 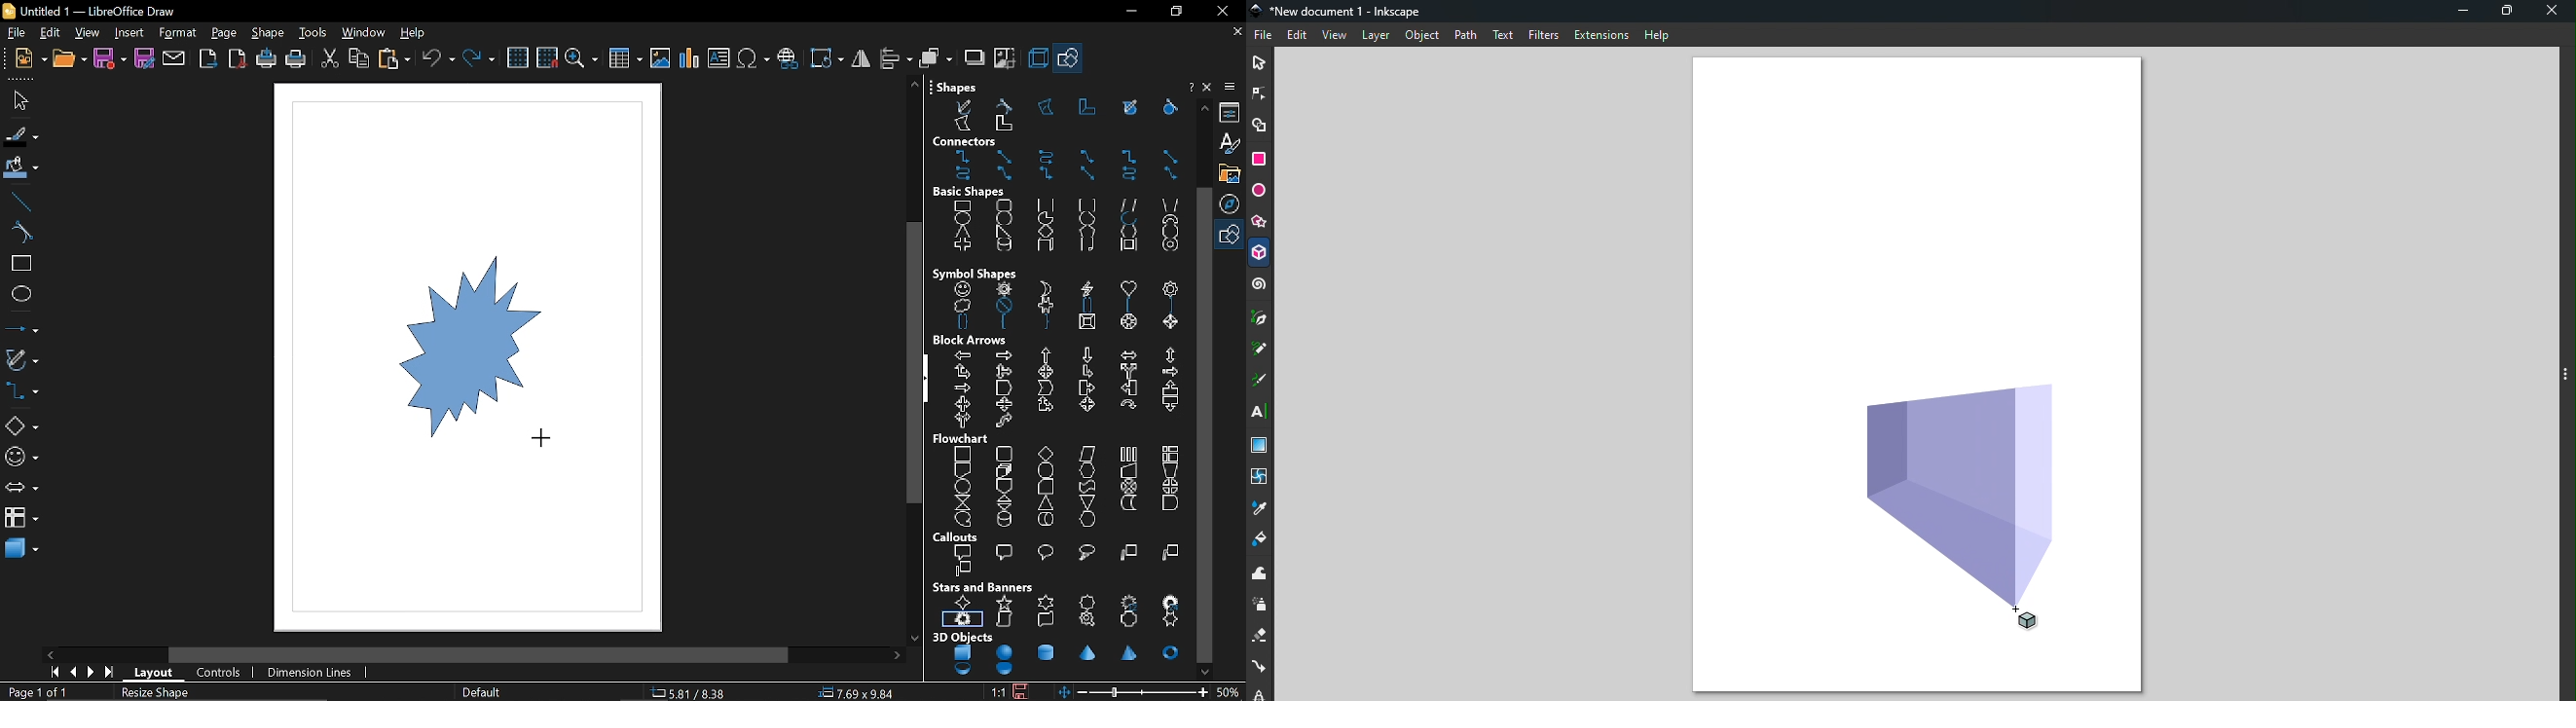 I want to click on window, so click(x=364, y=33).